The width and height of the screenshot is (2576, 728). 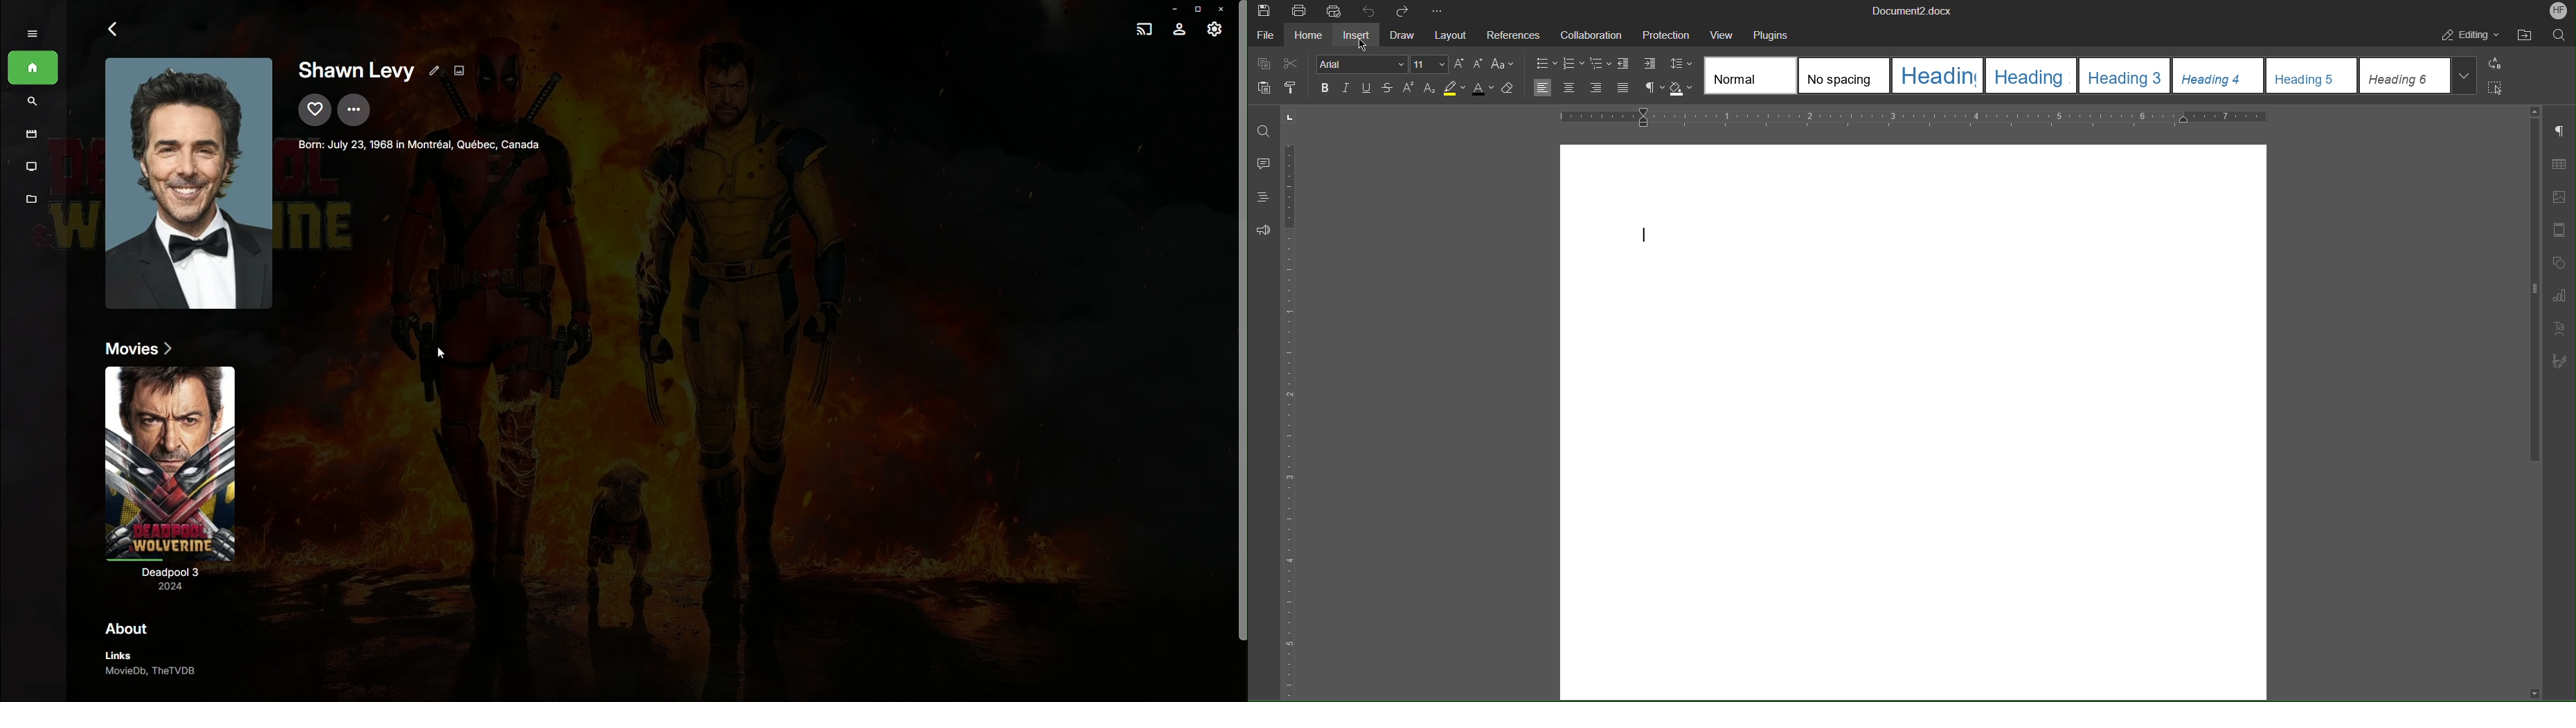 I want to click on Quick Print, so click(x=1335, y=10).